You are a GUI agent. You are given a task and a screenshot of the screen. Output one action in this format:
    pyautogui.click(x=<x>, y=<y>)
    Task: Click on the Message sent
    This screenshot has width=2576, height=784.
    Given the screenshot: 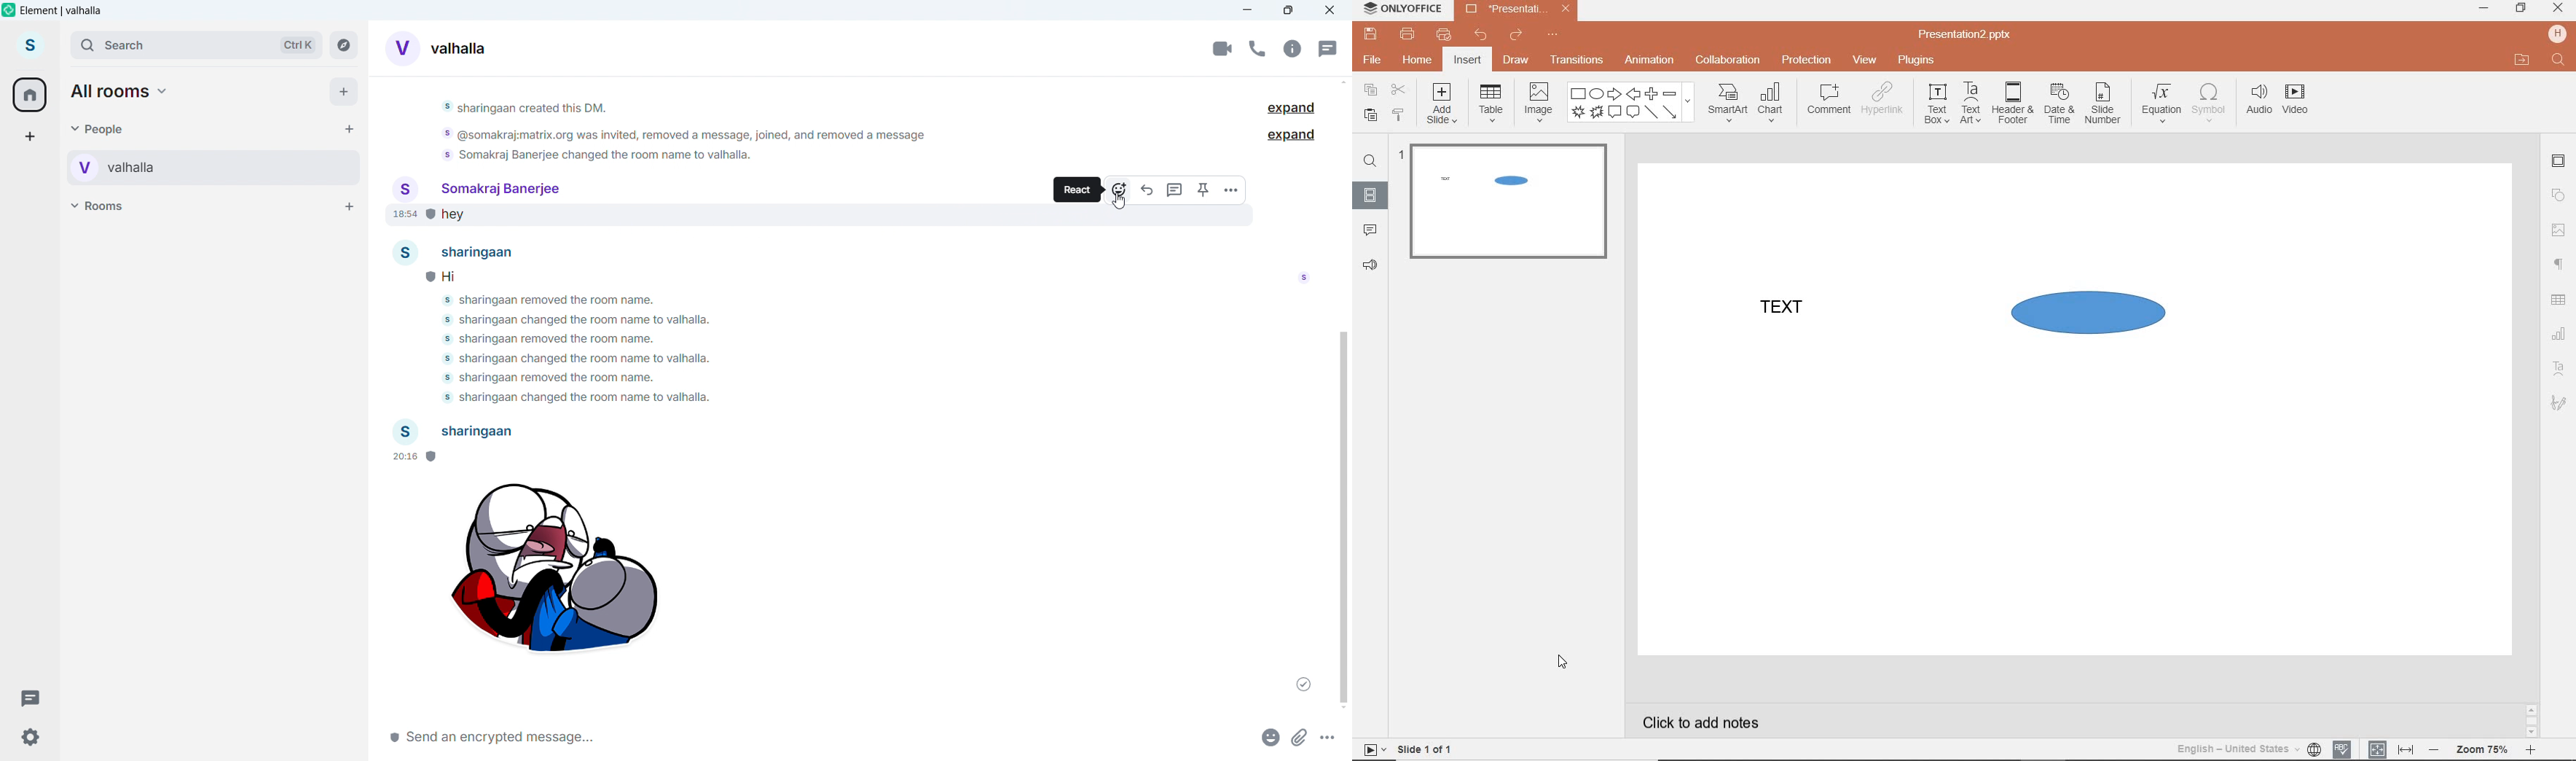 What is the action you would take?
    pyautogui.click(x=1304, y=684)
    